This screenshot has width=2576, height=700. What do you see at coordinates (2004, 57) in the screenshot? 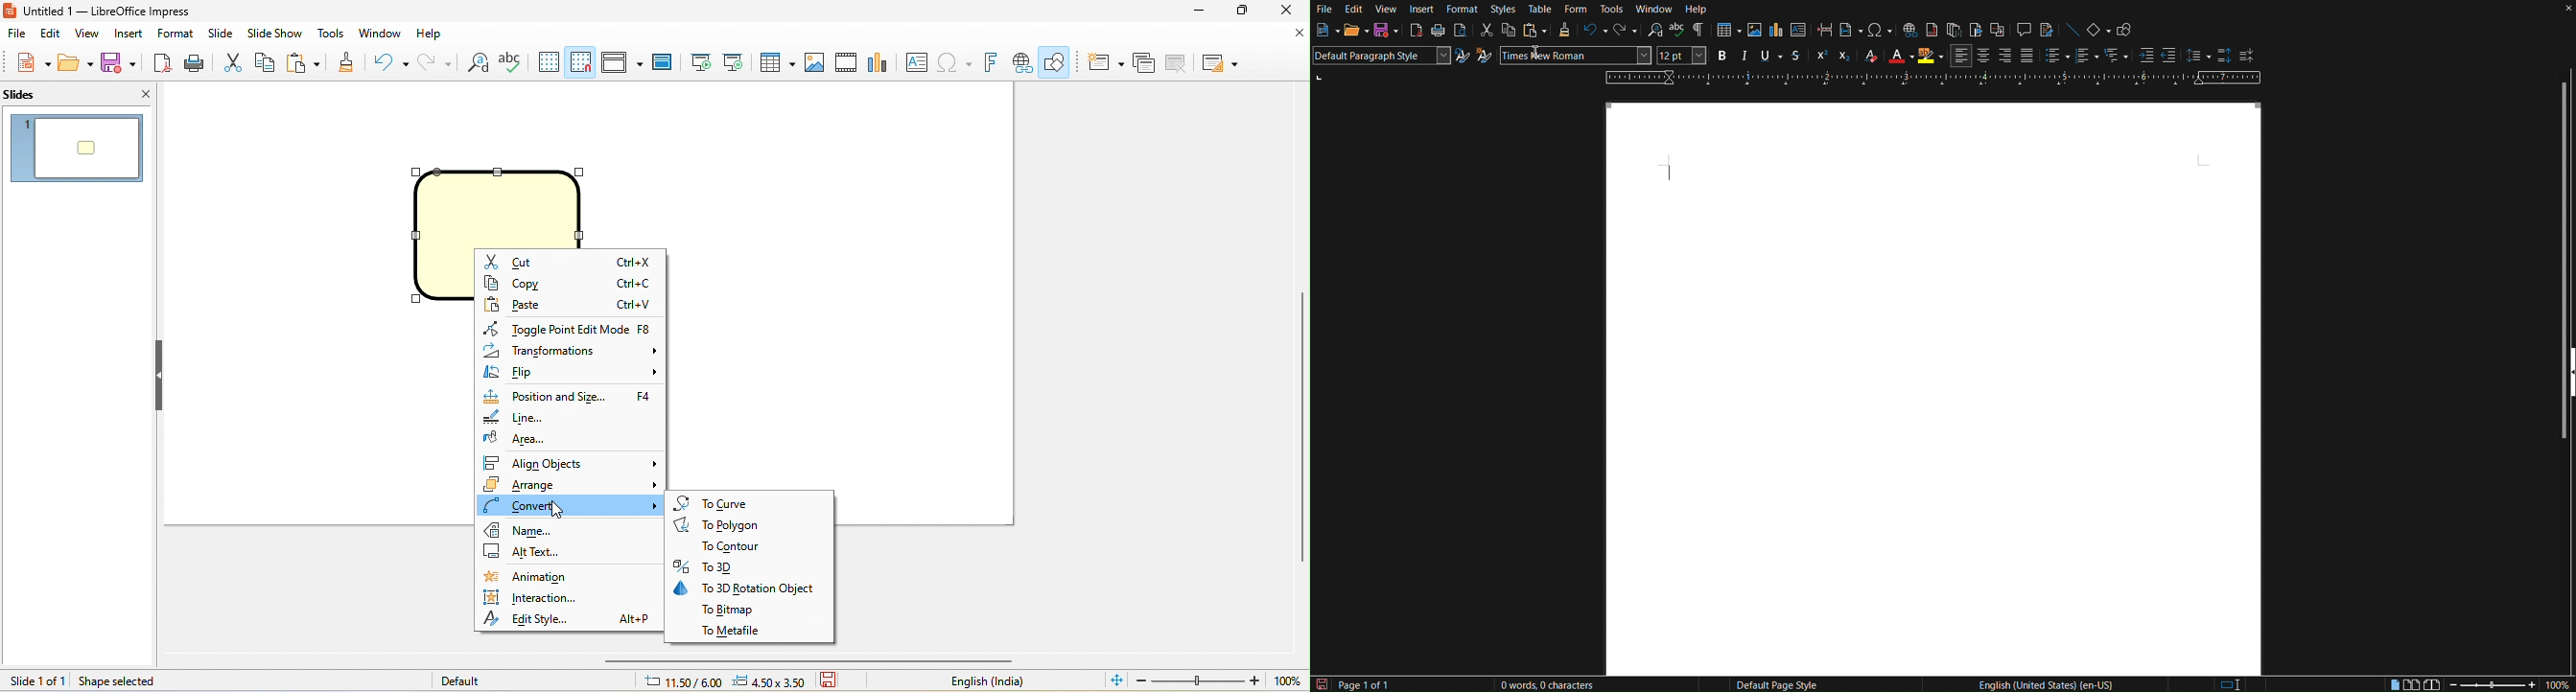
I see `Right Align` at bounding box center [2004, 57].